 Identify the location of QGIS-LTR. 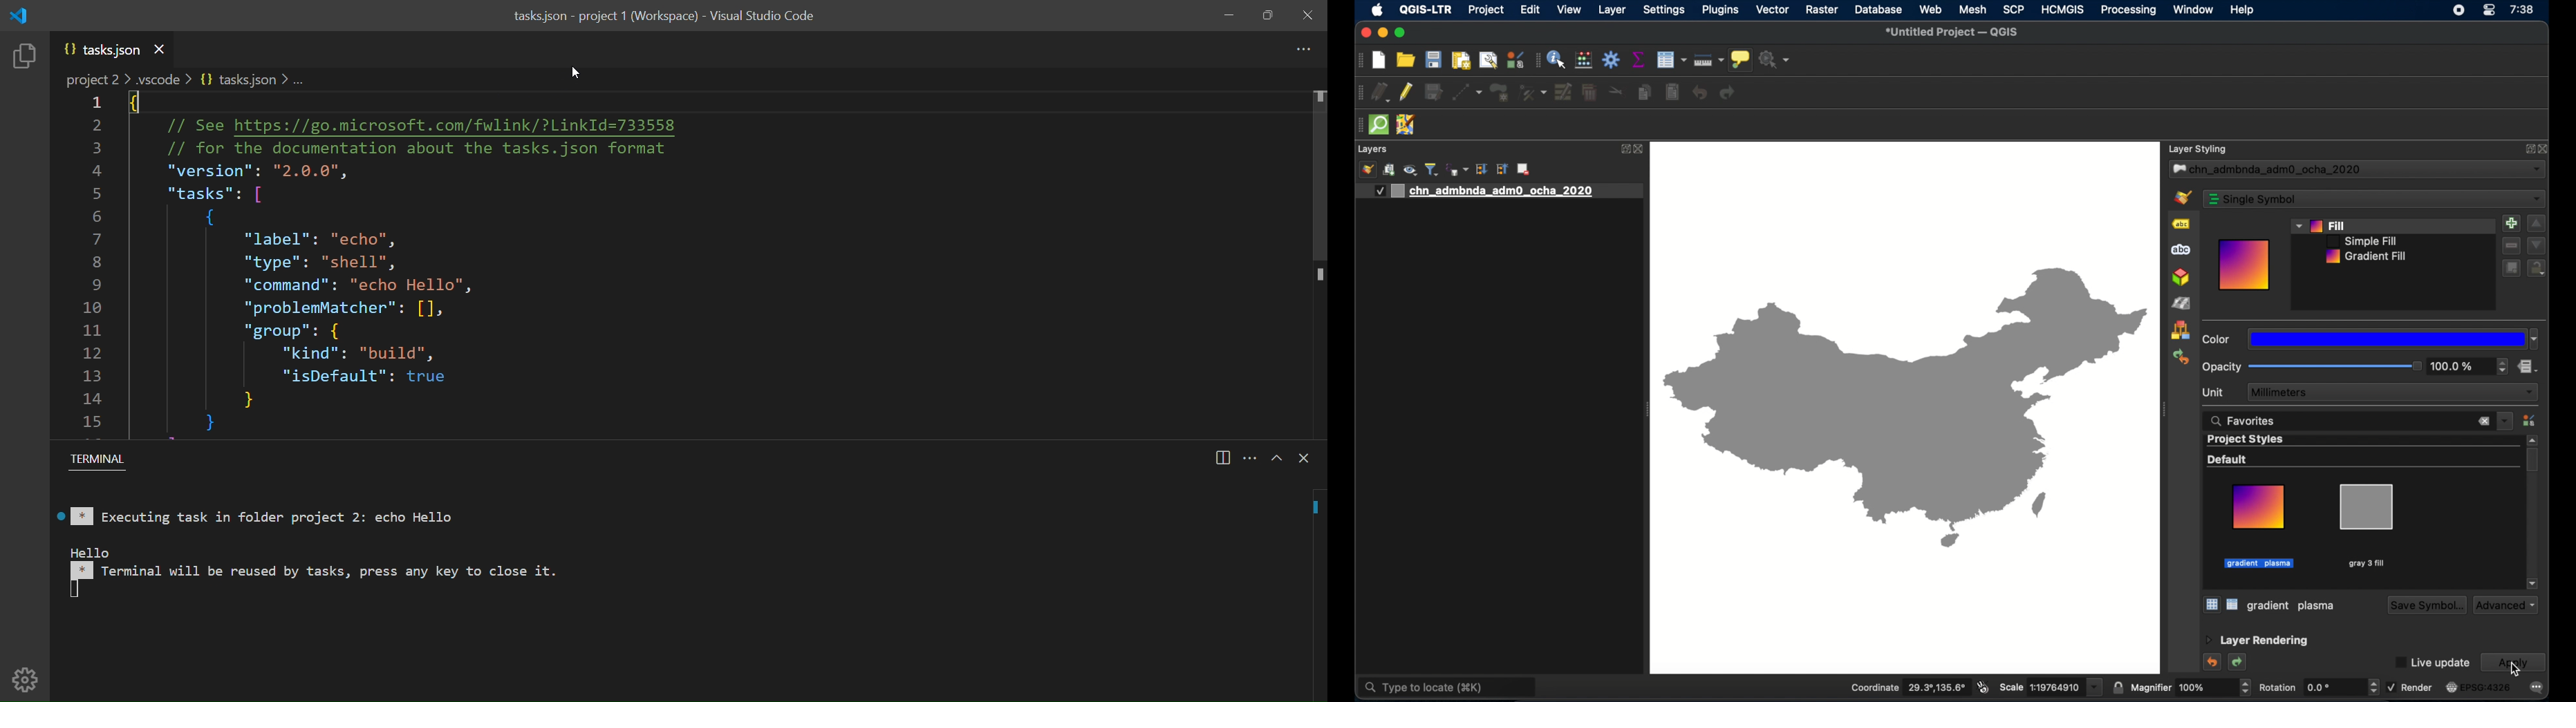
(1426, 10).